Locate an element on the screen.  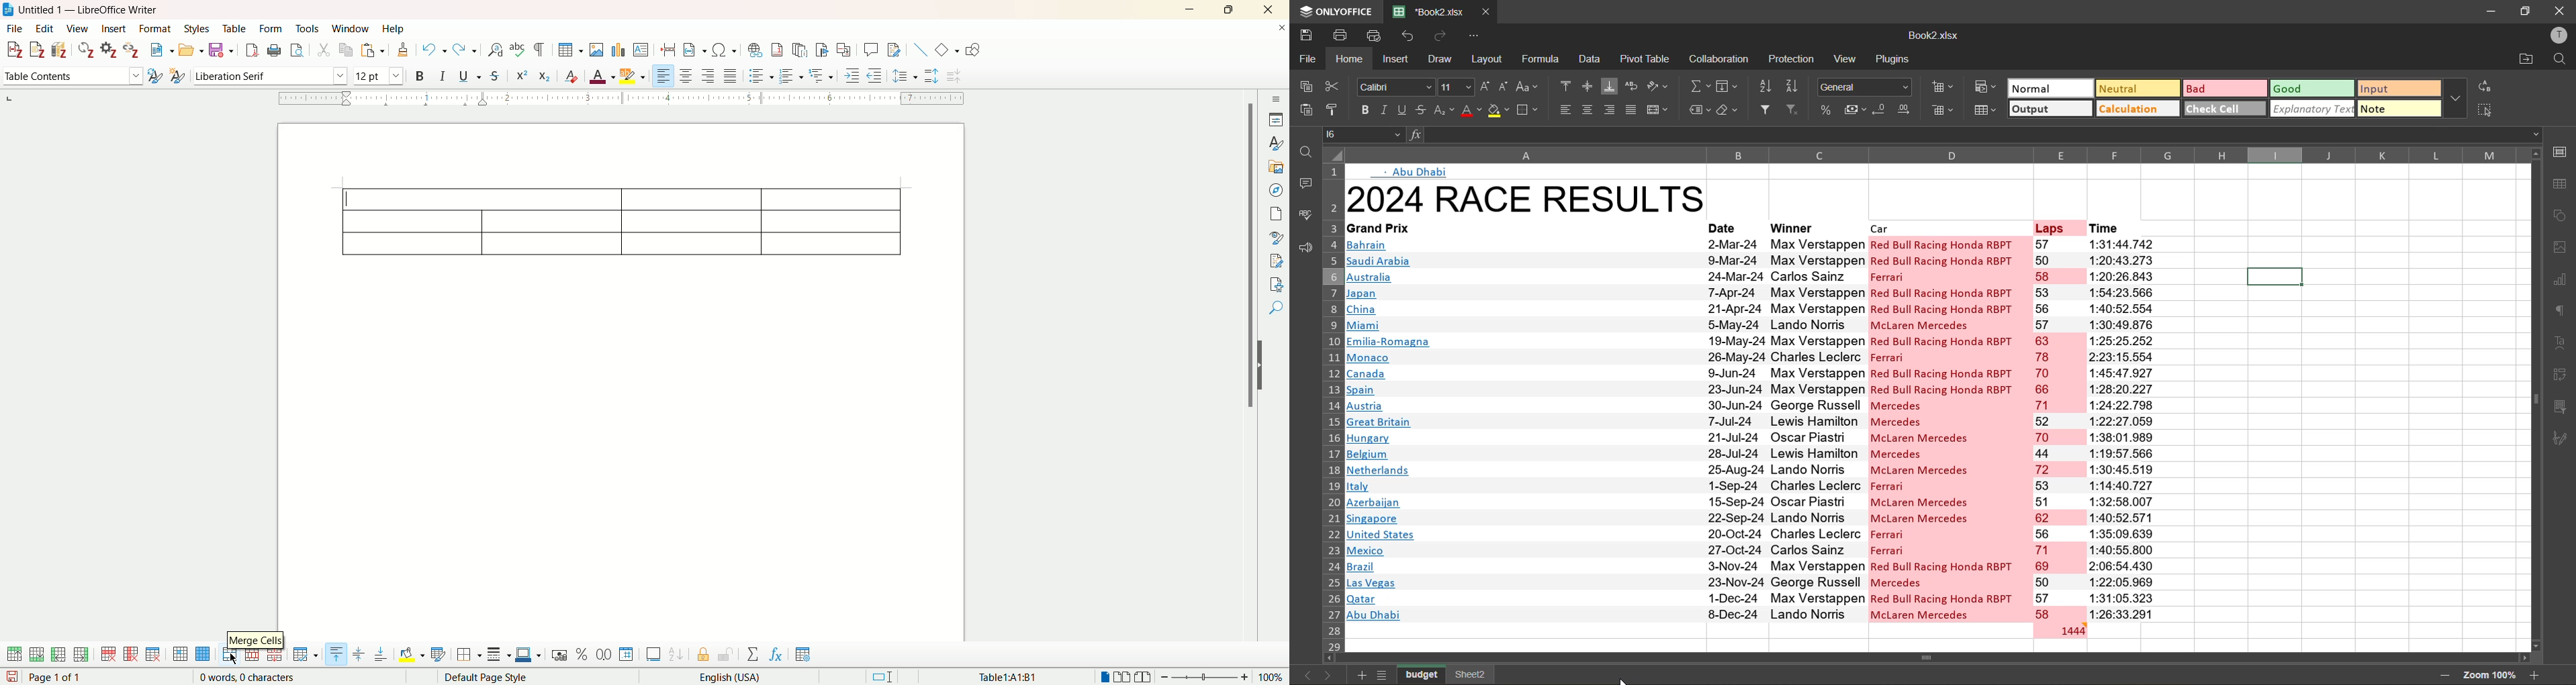
pivot table is located at coordinates (2561, 377).